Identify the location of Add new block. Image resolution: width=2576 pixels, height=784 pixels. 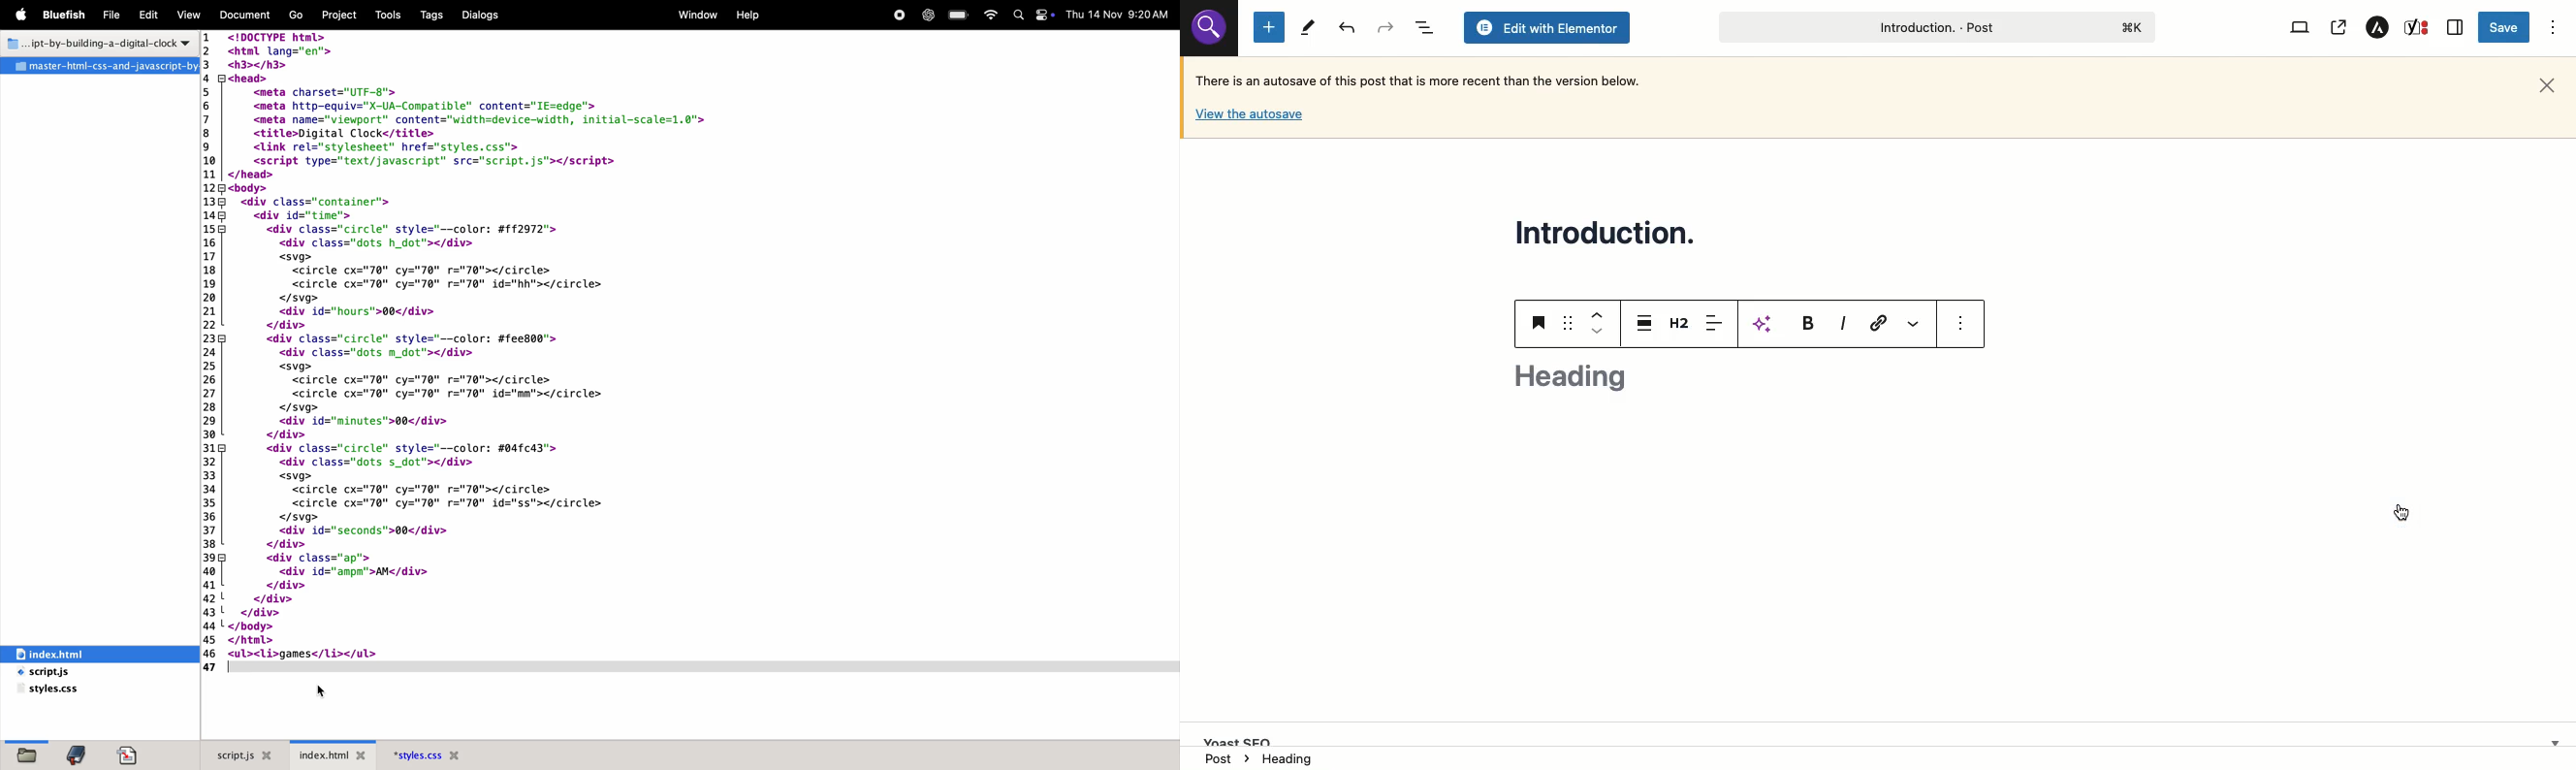
(1269, 26).